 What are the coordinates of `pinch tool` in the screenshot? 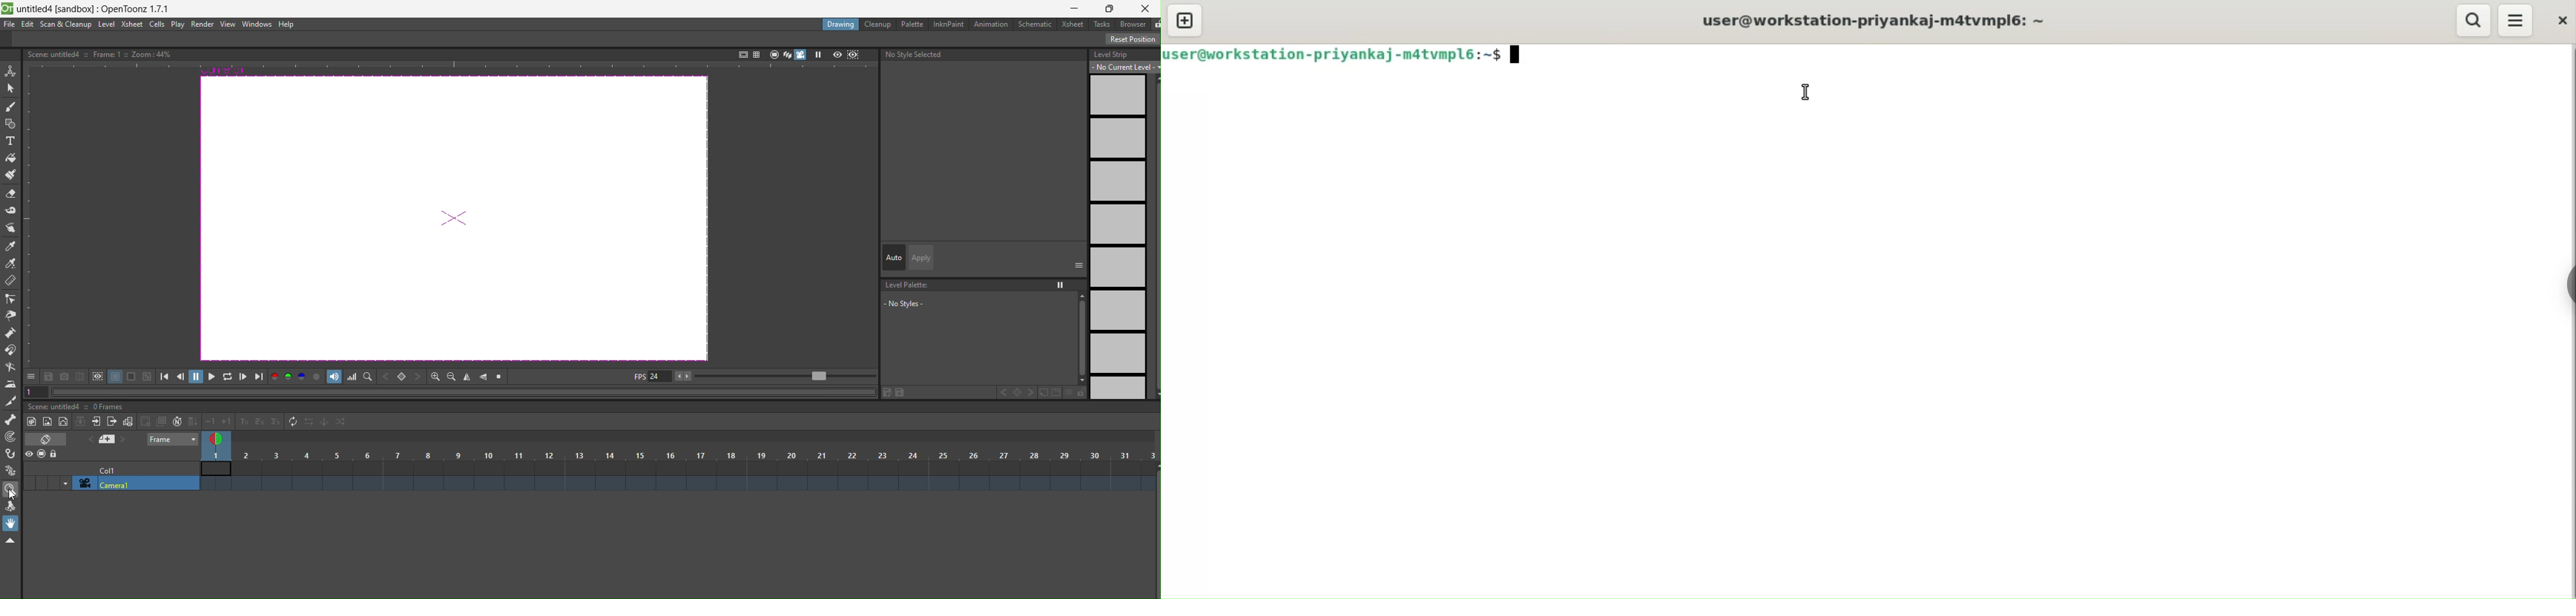 It's located at (13, 315).